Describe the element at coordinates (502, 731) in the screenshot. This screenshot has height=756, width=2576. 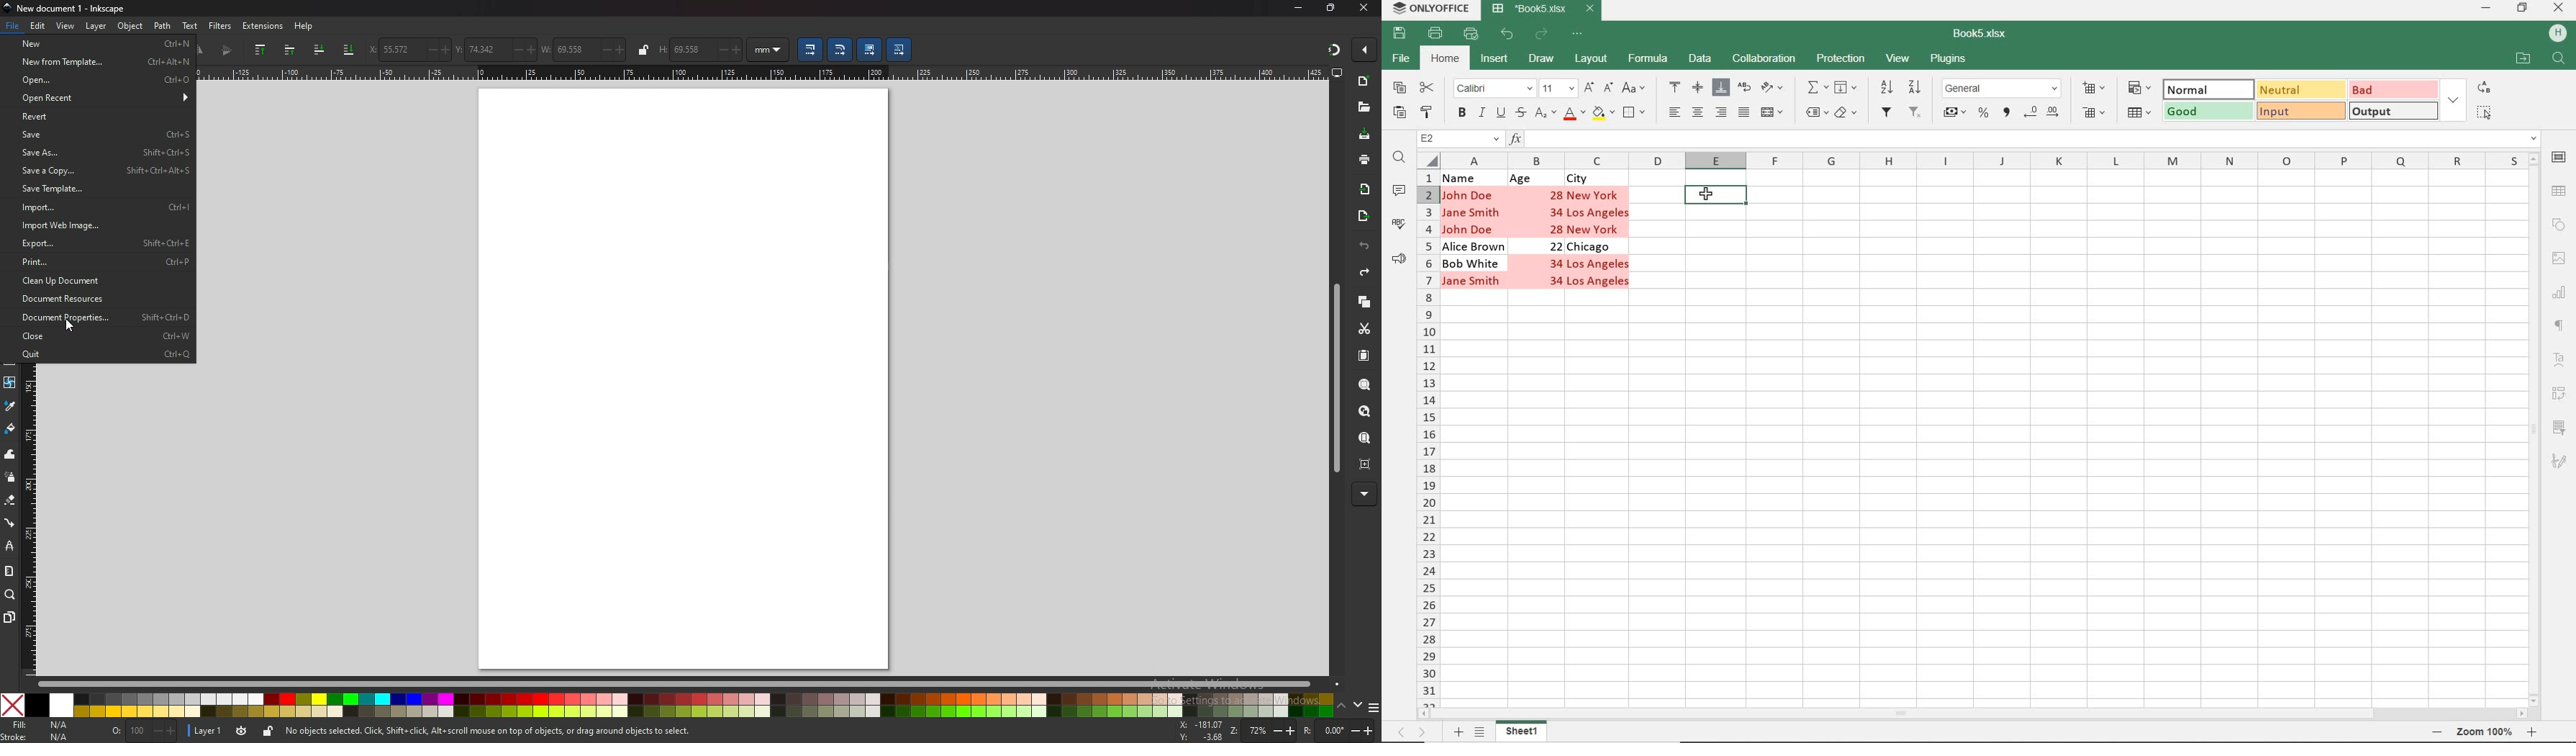
I see `No objects selected. Click, Shift+ click, Alt scroll mouse on top of objects, or drag around objects to select,` at that location.